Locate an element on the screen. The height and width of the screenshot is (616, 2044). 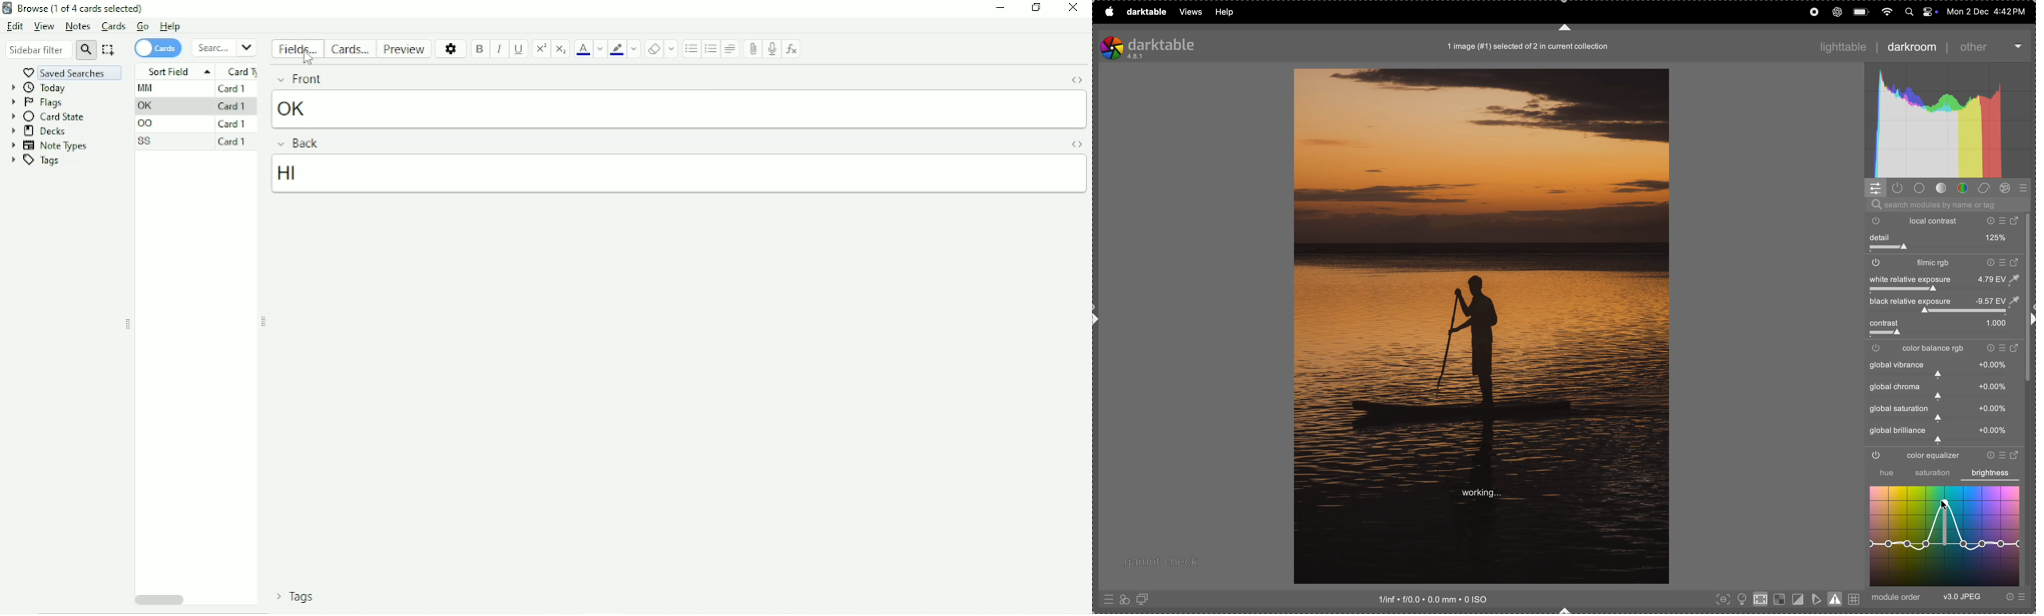
toggle softproffing is located at coordinates (1816, 598).